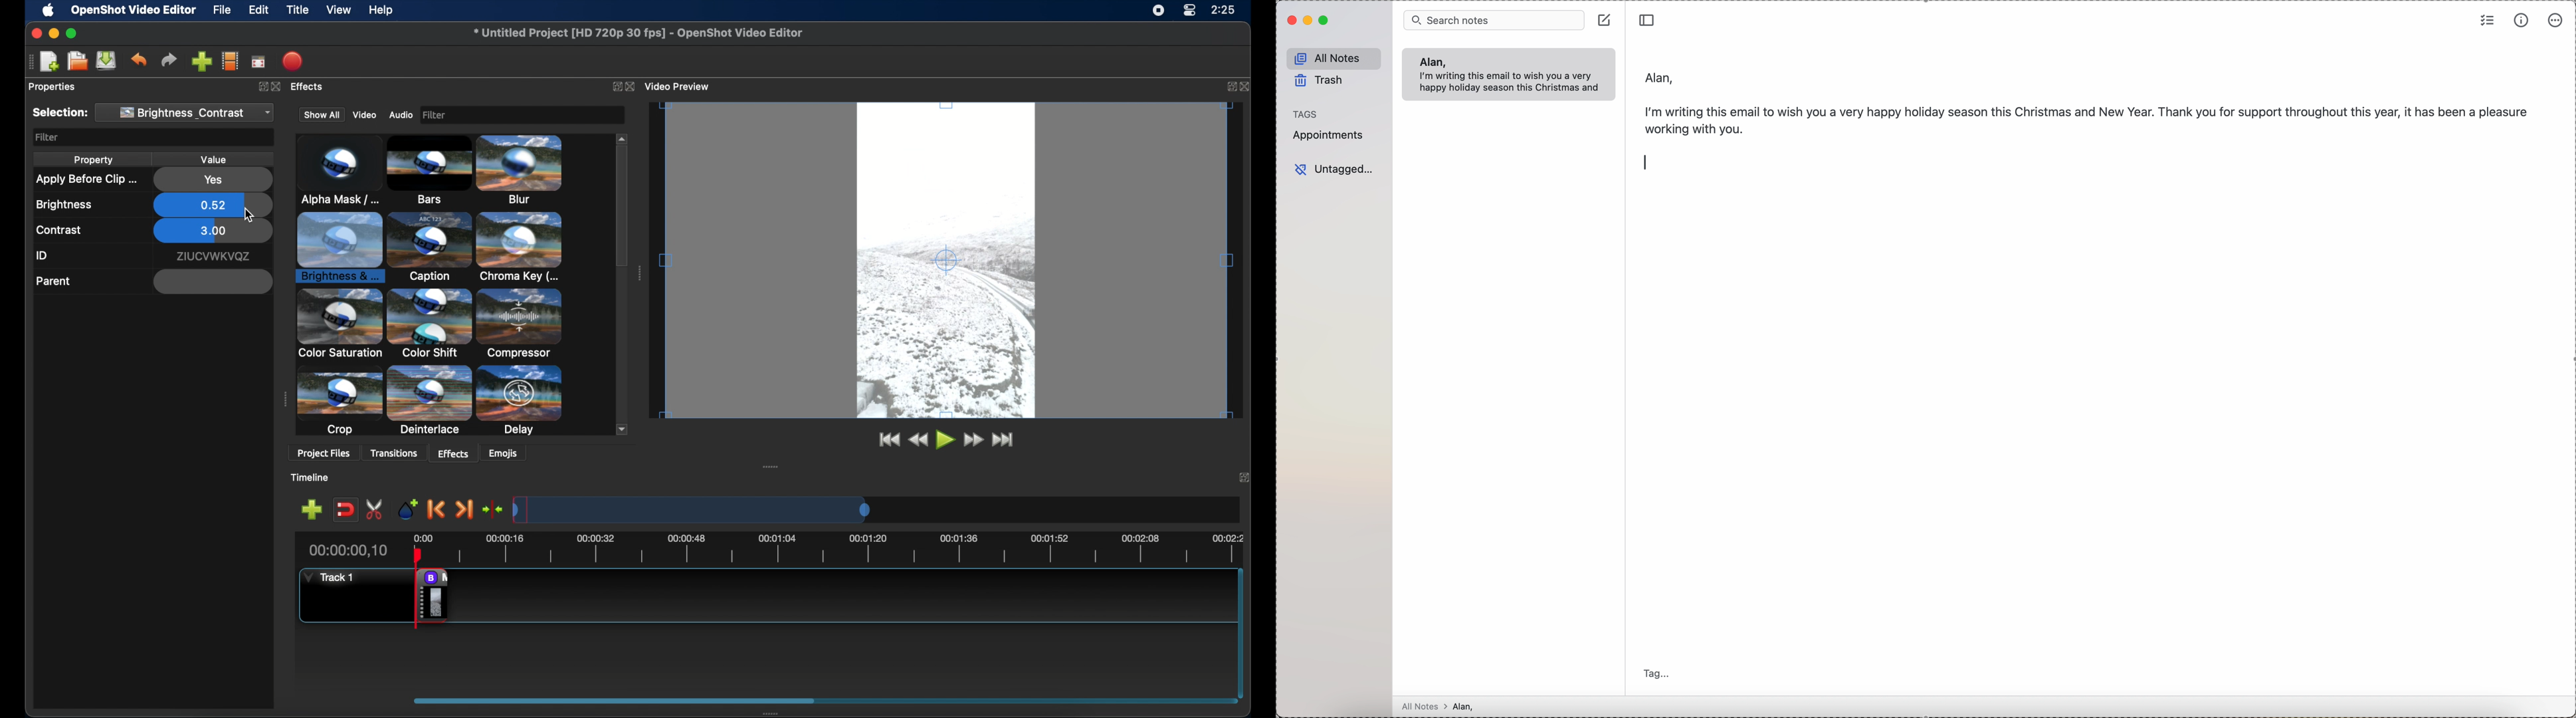 This screenshot has height=728, width=2576. I want to click on video preview, so click(682, 85).